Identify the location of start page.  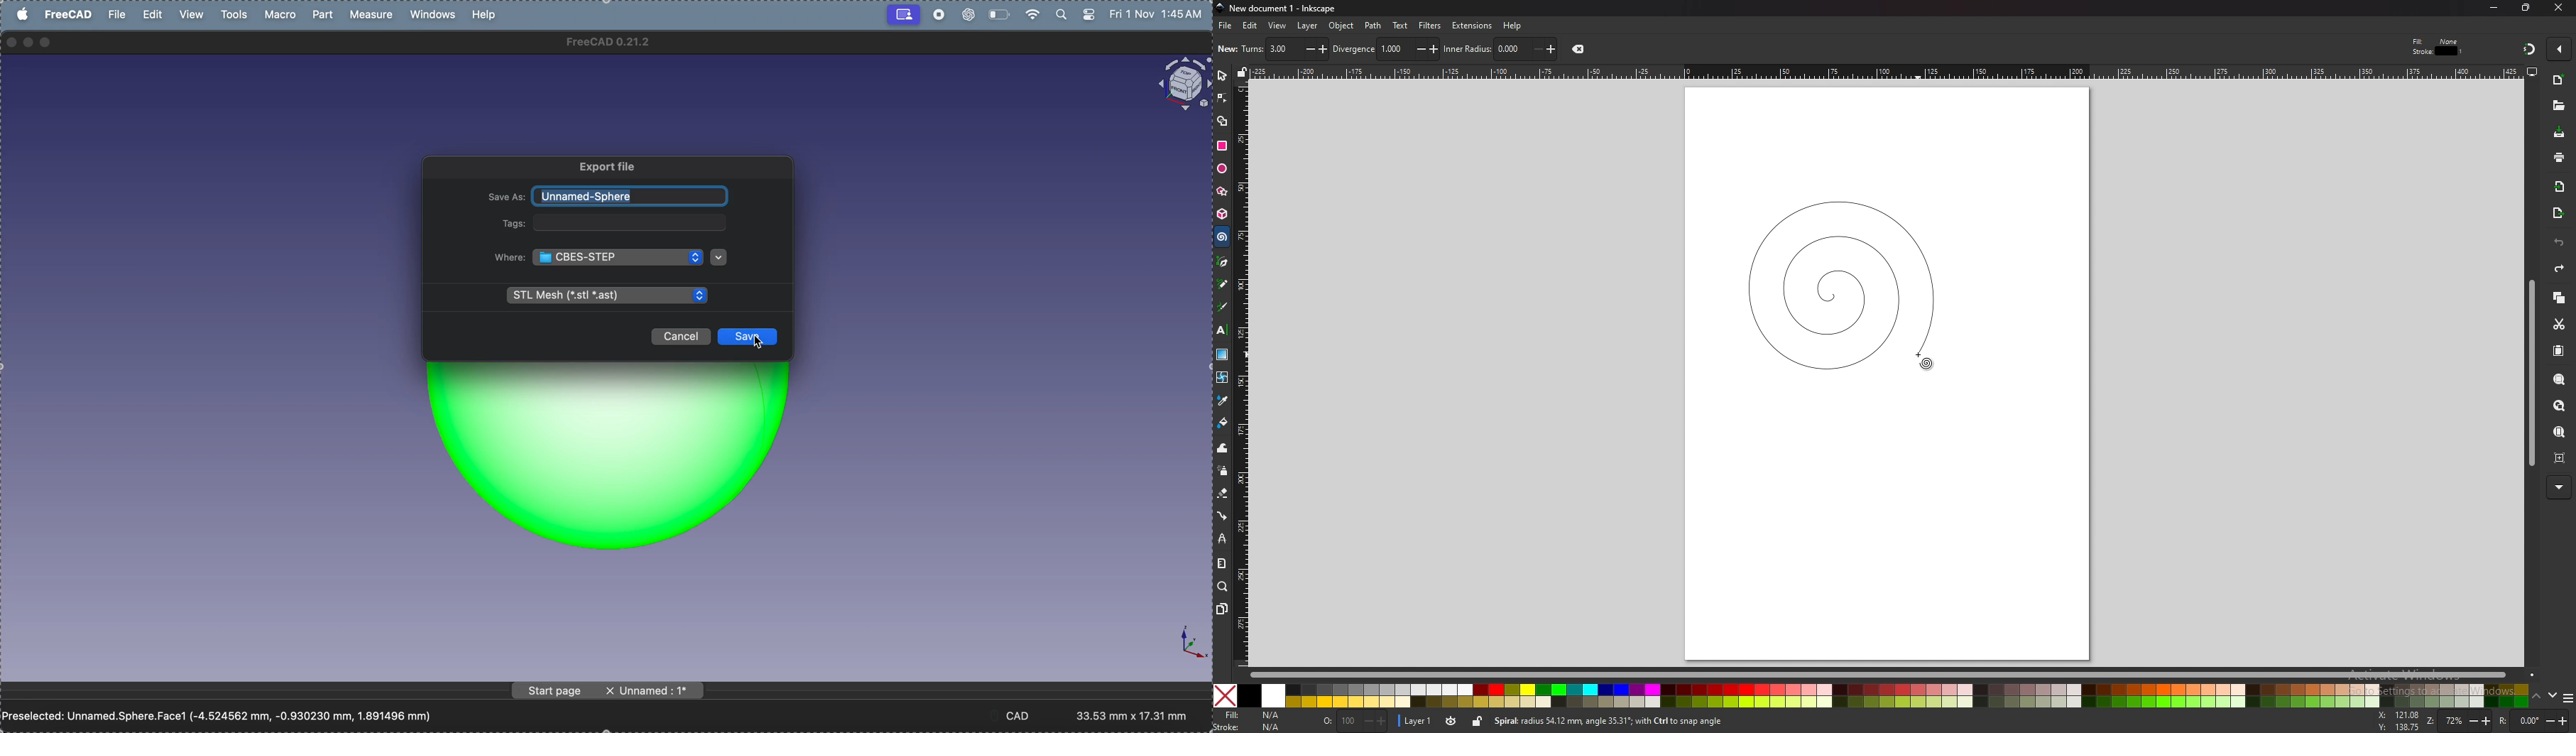
(552, 690).